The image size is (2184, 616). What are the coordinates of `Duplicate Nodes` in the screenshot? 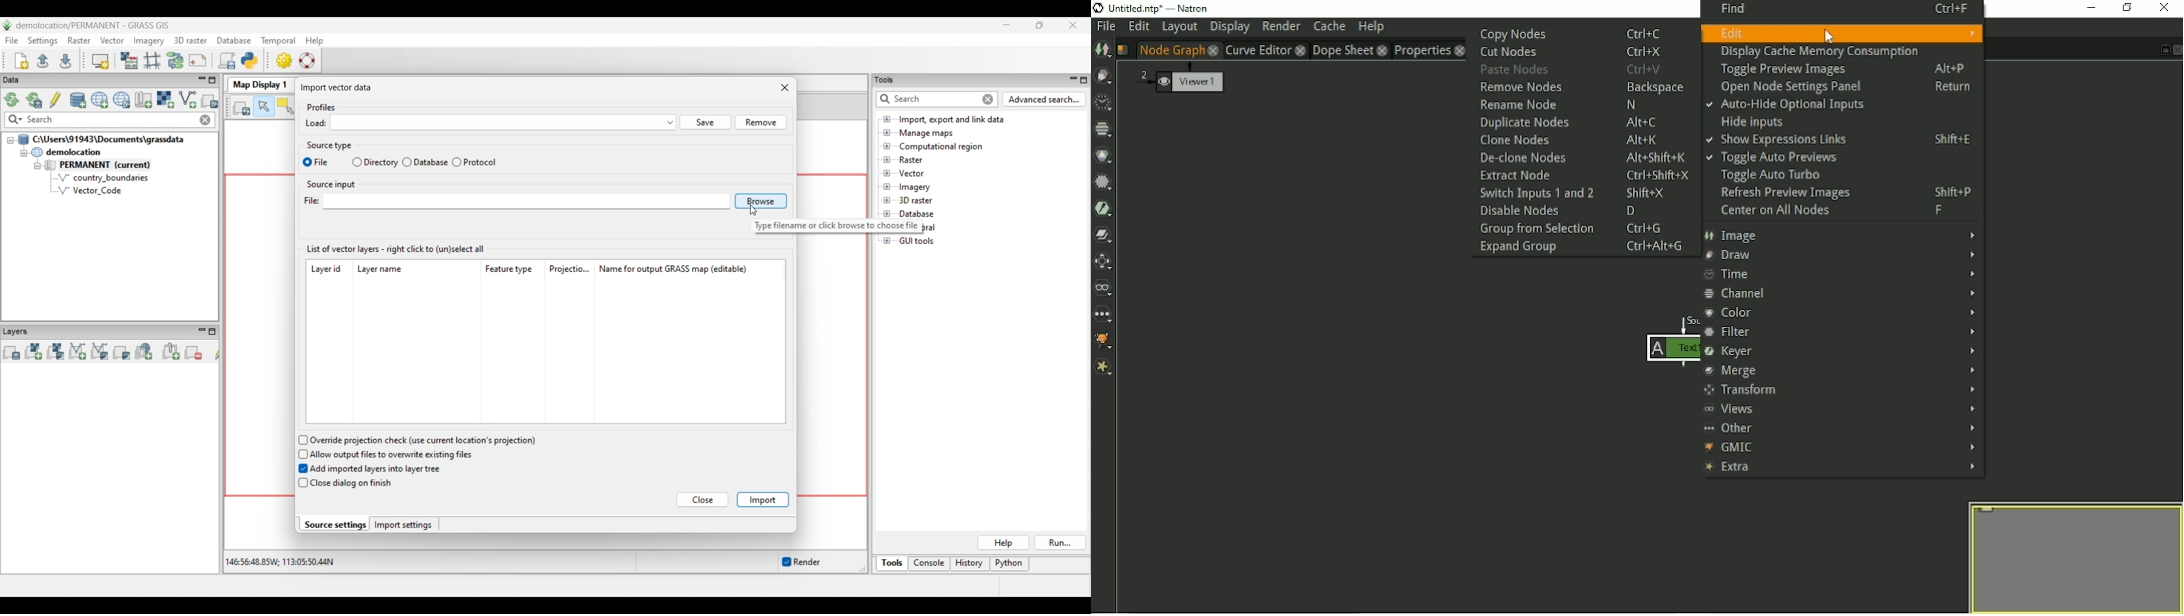 It's located at (1576, 122).